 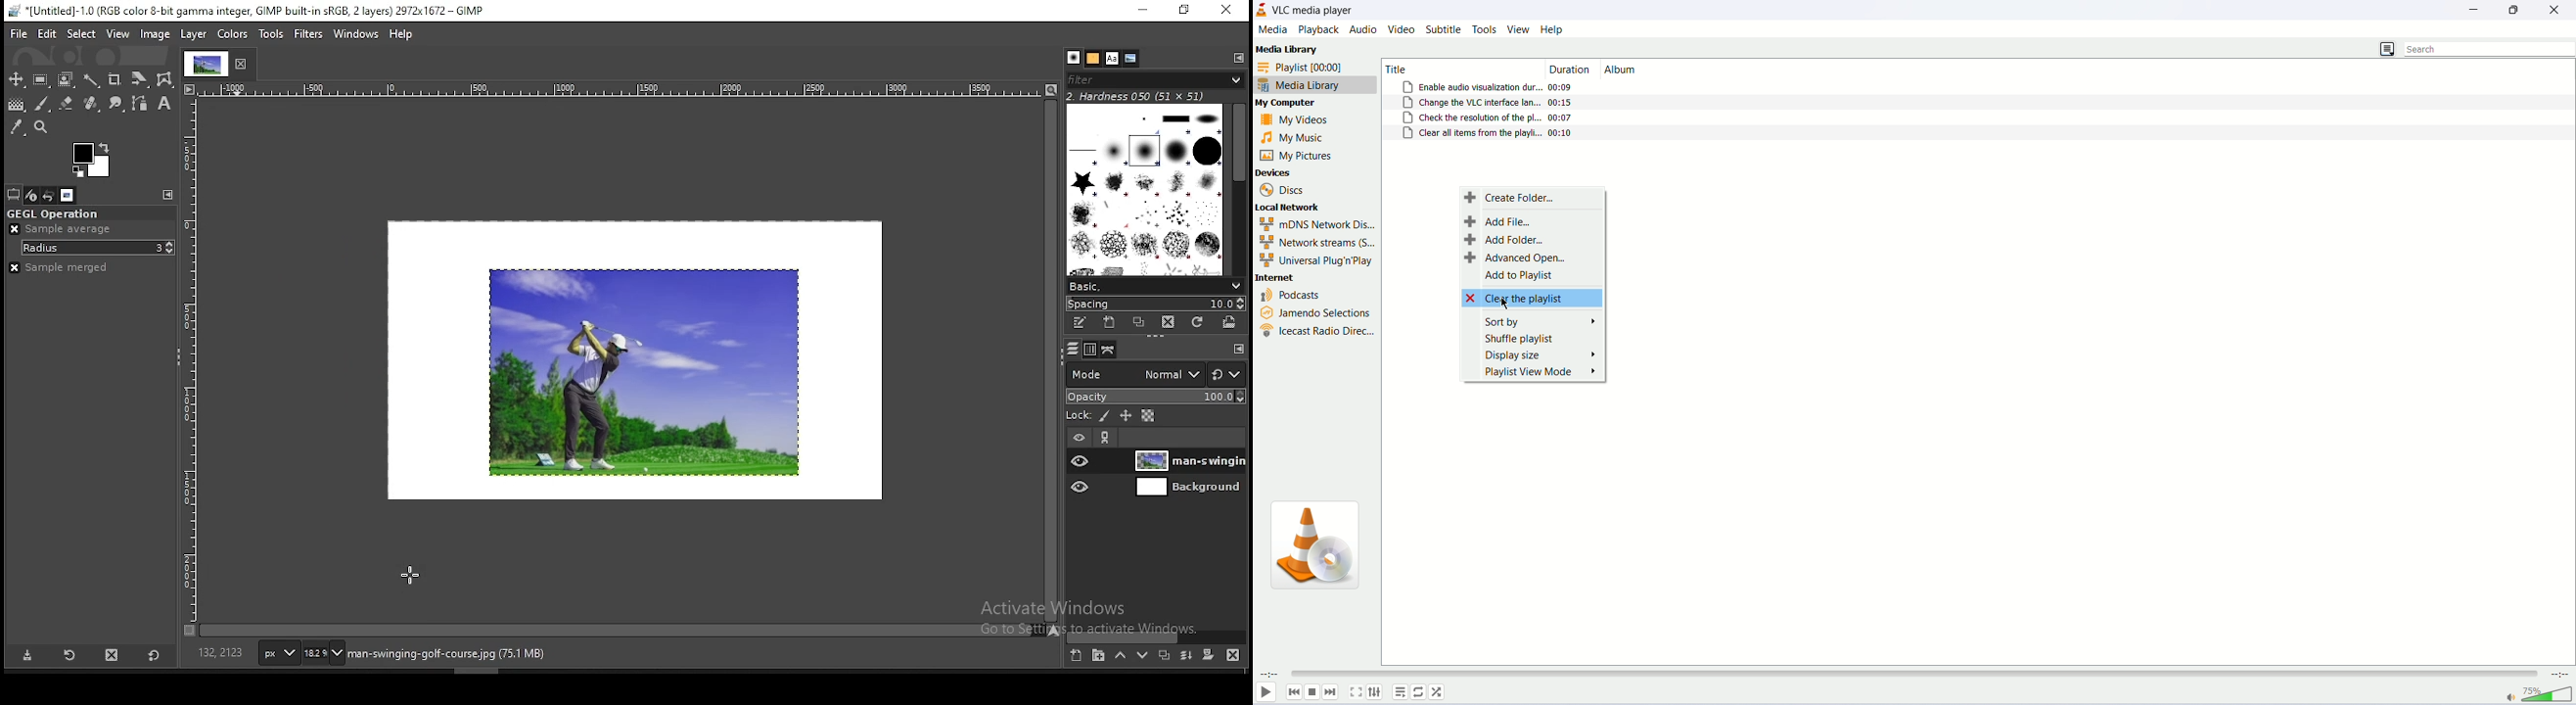 I want to click on mouse pointer, so click(x=410, y=575).